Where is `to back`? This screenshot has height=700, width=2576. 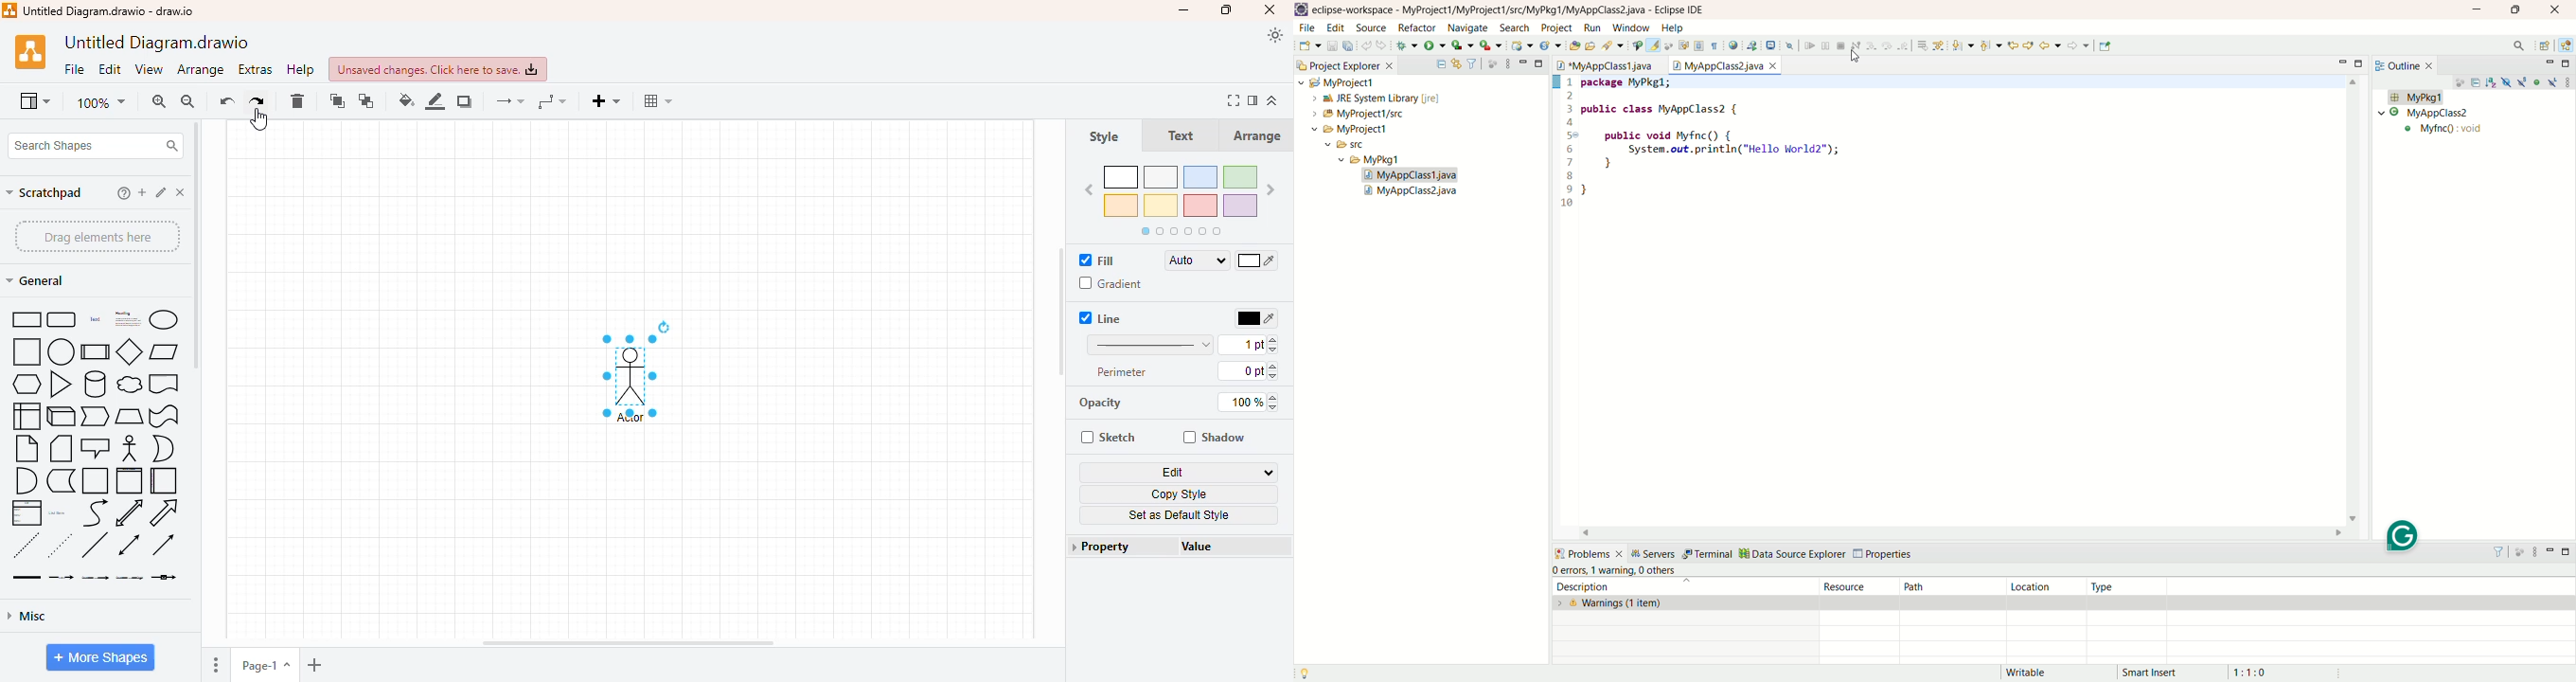 to back is located at coordinates (367, 101).